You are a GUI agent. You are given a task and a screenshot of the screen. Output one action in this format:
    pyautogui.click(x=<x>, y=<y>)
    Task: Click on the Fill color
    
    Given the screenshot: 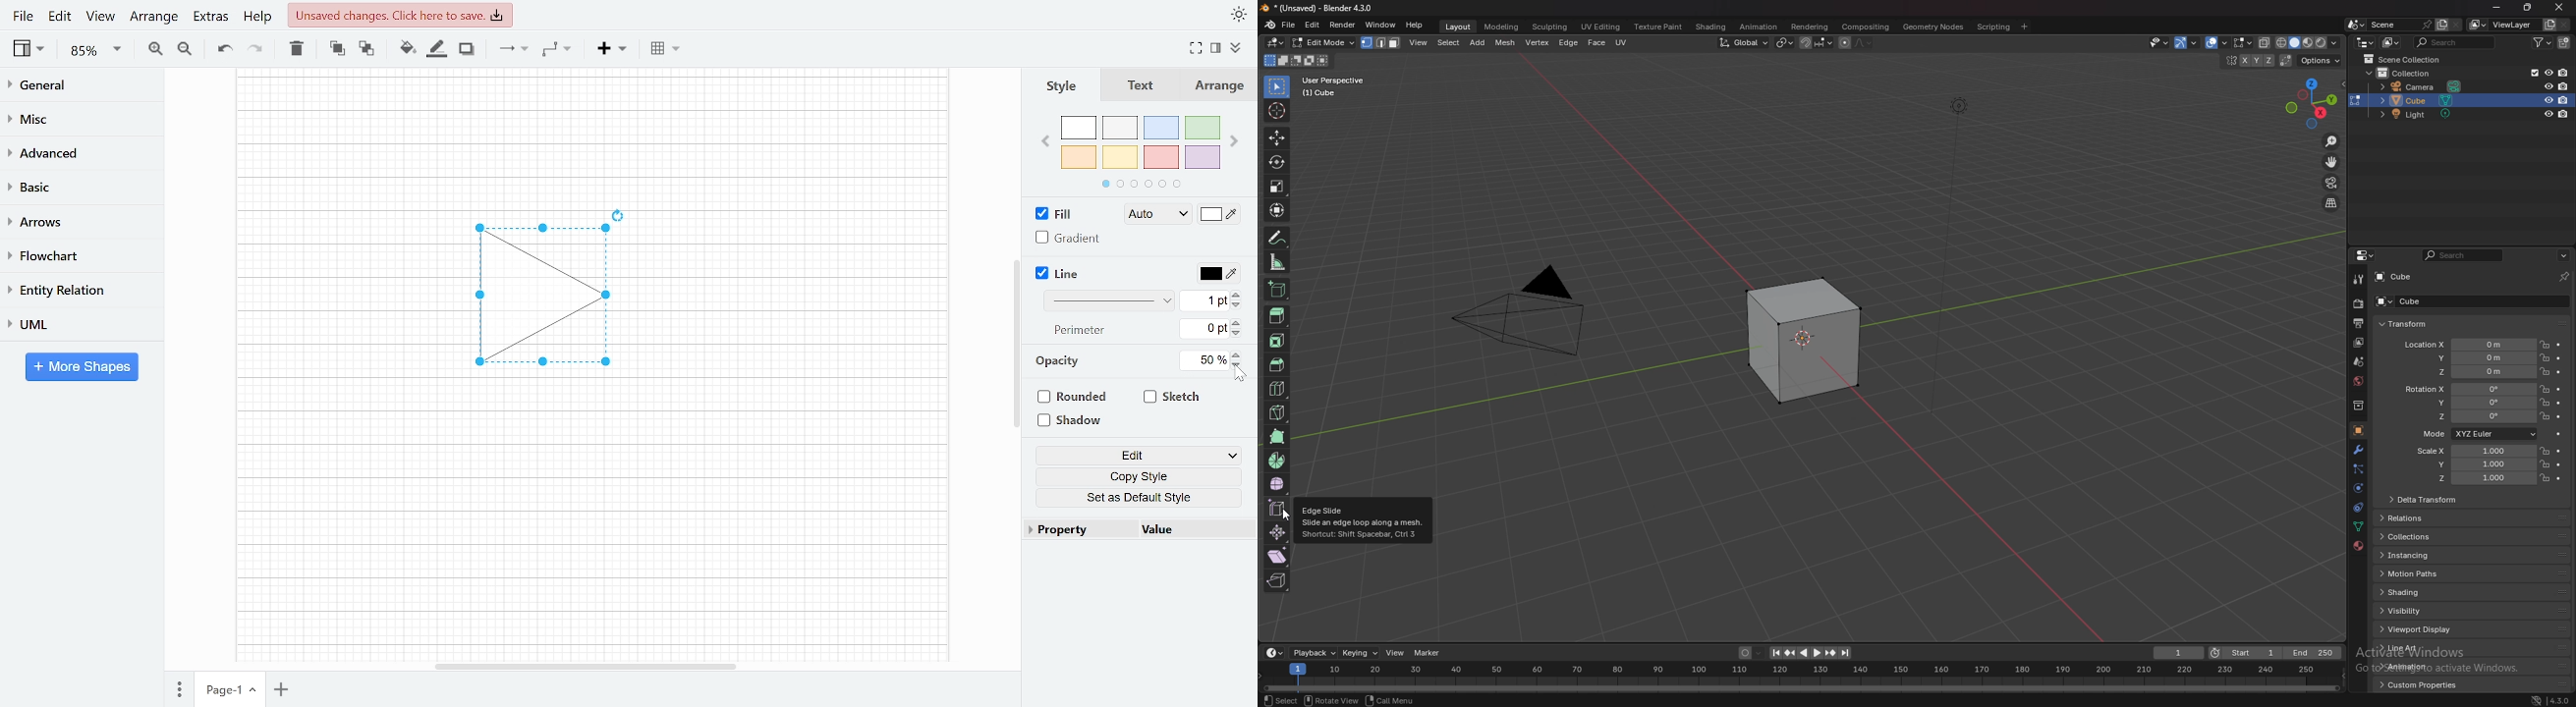 What is the action you would take?
    pyautogui.click(x=407, y=48)
    